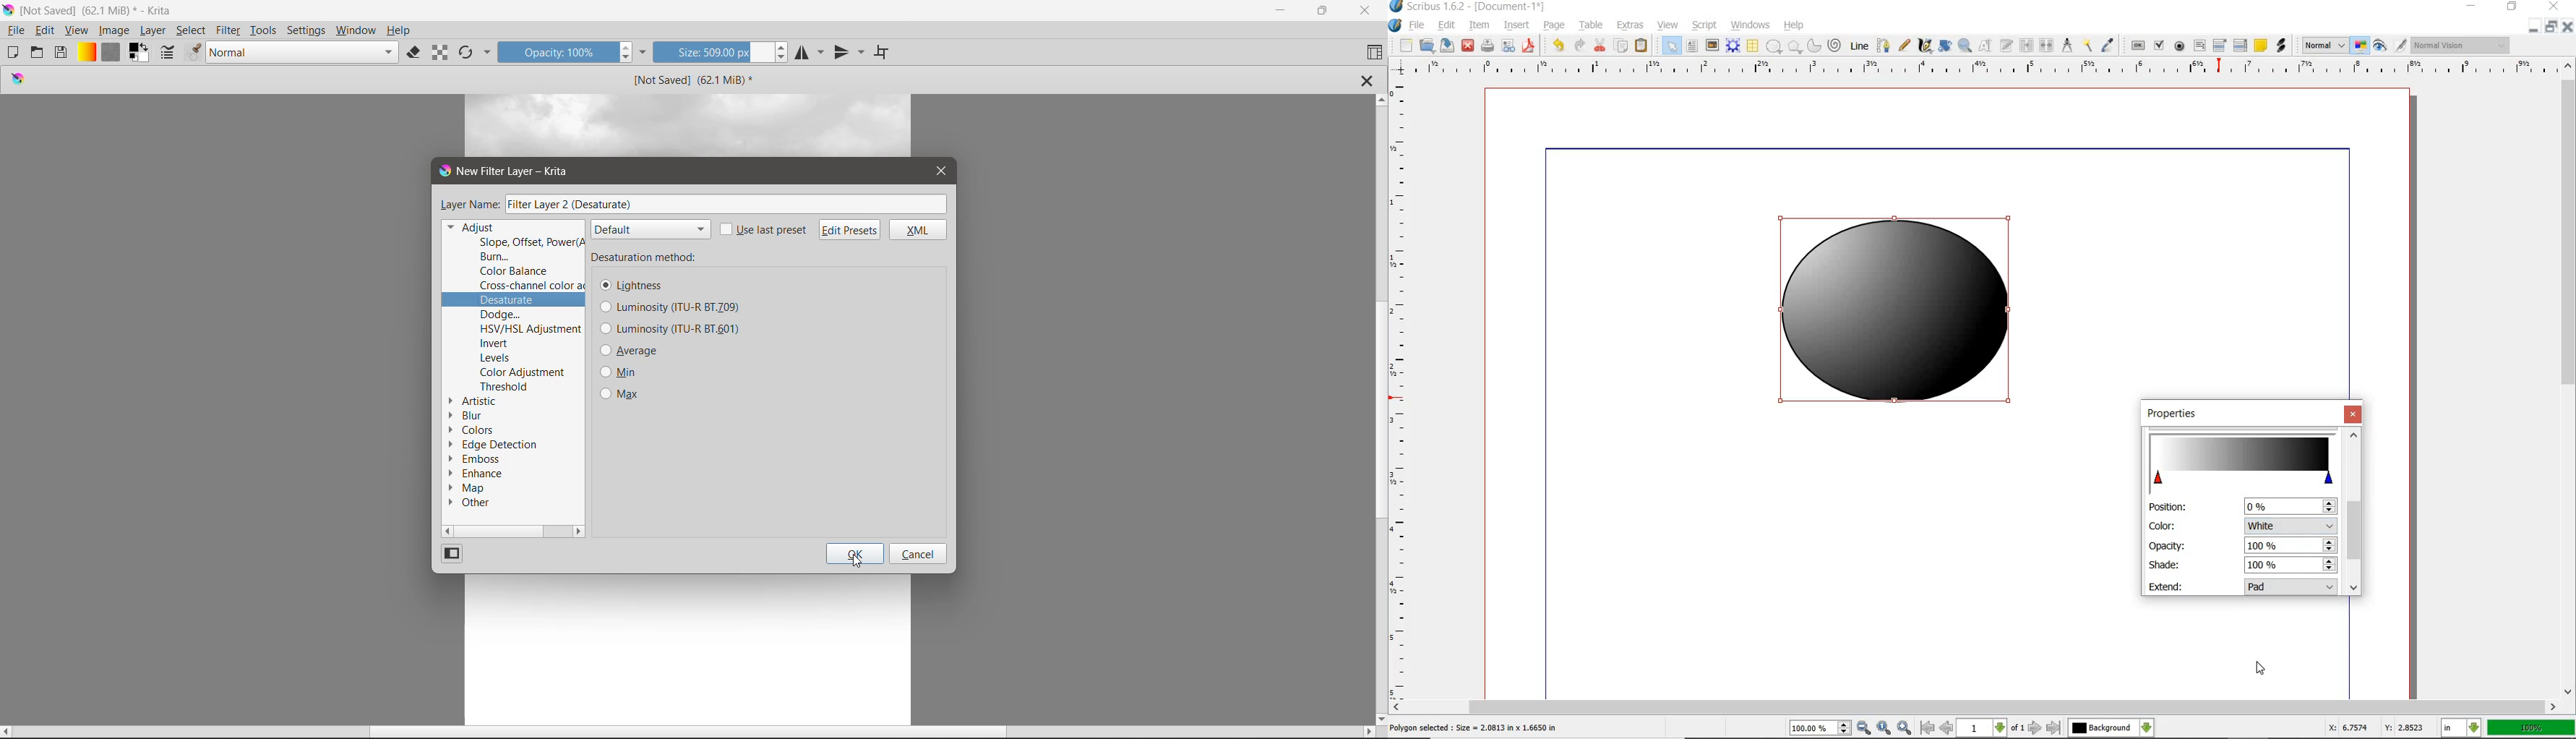  I want to click on Luminosity (ITU-R BT_601), so click(671, 329).